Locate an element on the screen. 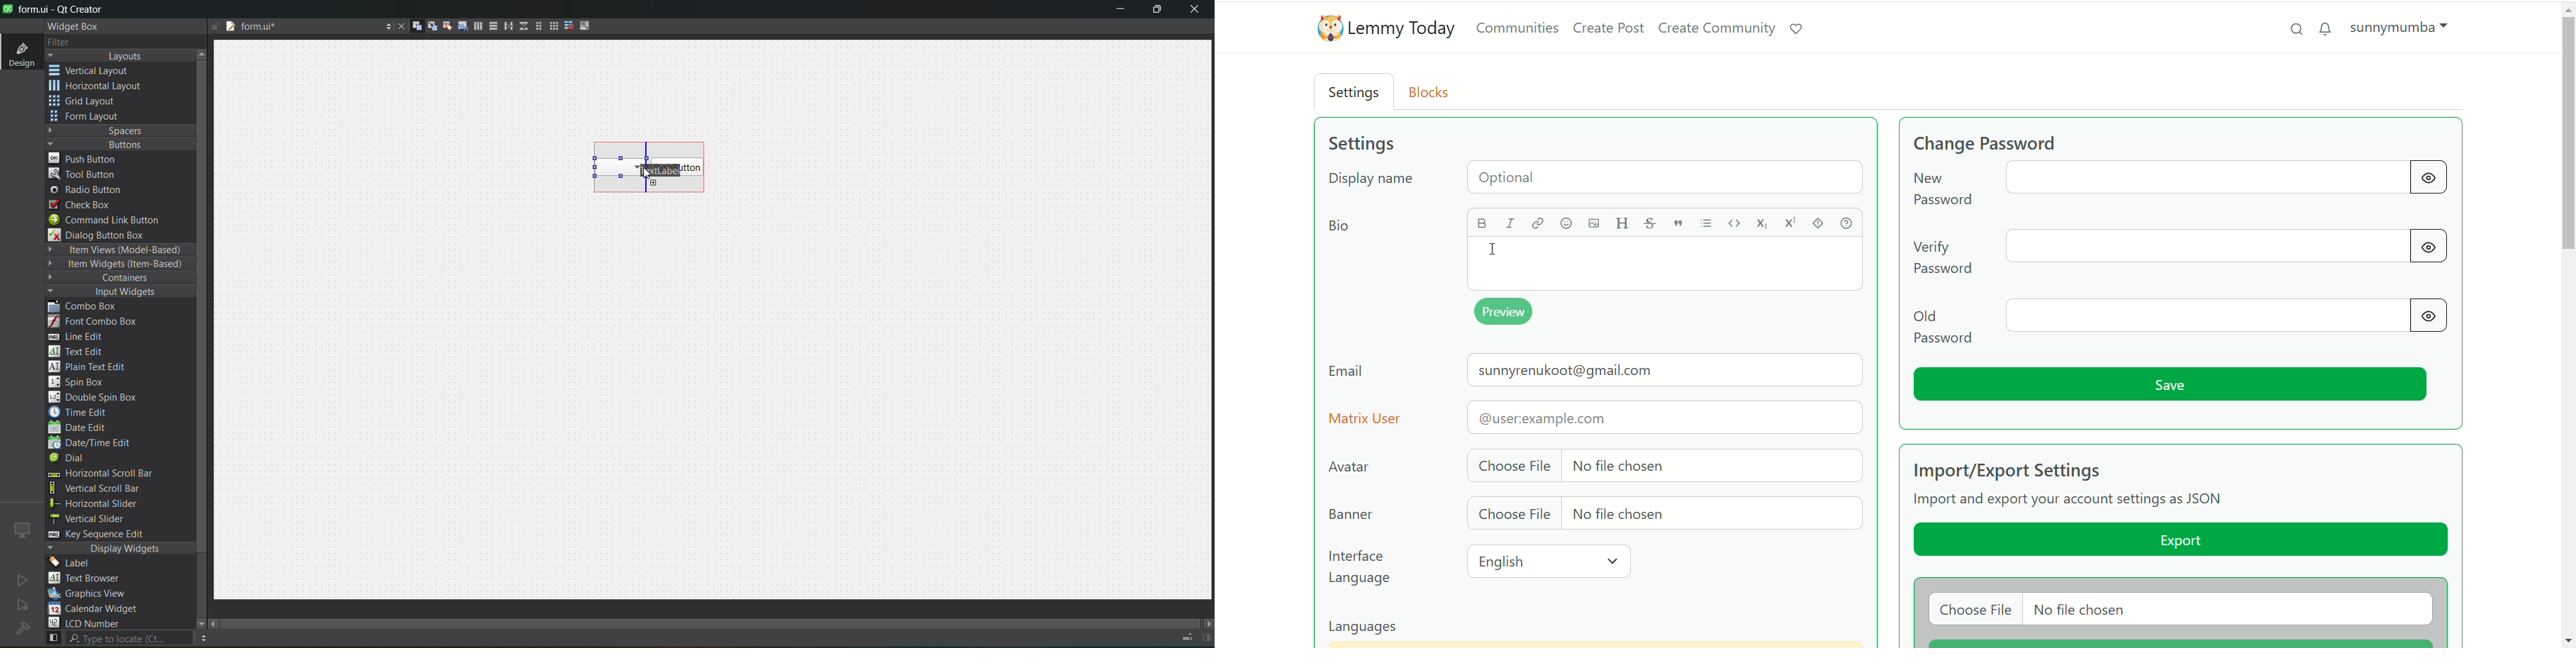  quote is located at coordinates (1678, 223).